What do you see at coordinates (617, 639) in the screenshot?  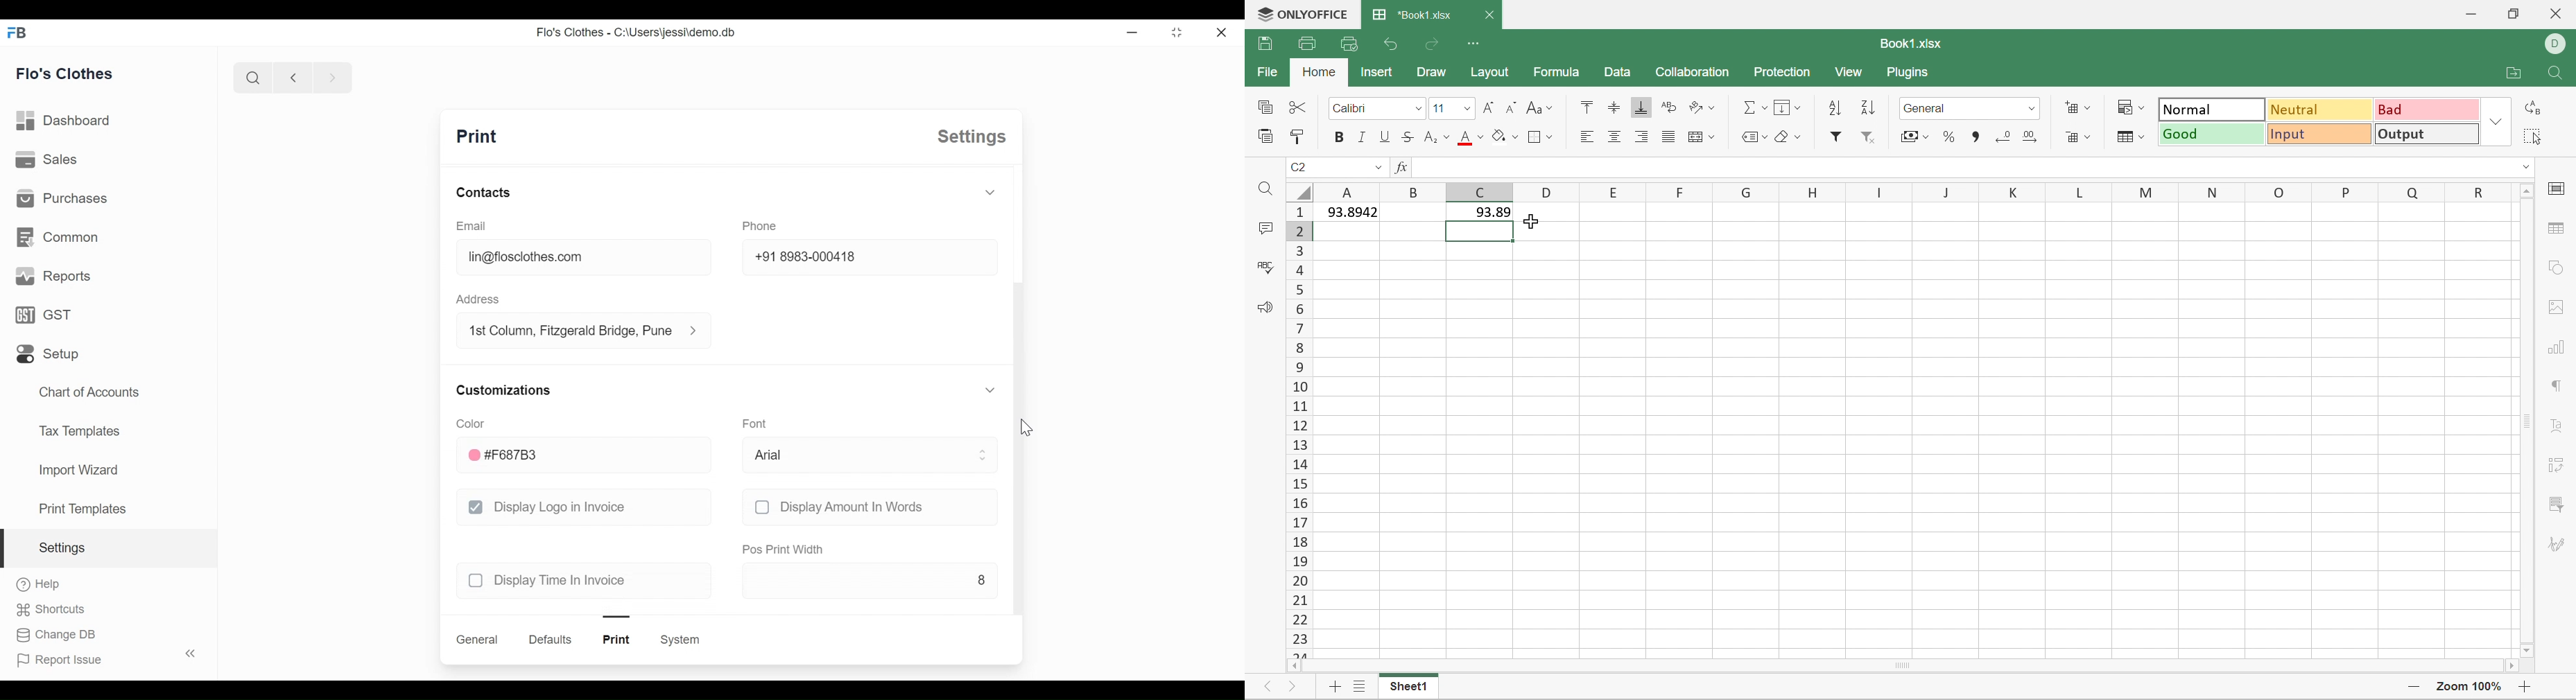 I see `print` at bounding box center [617, 639].